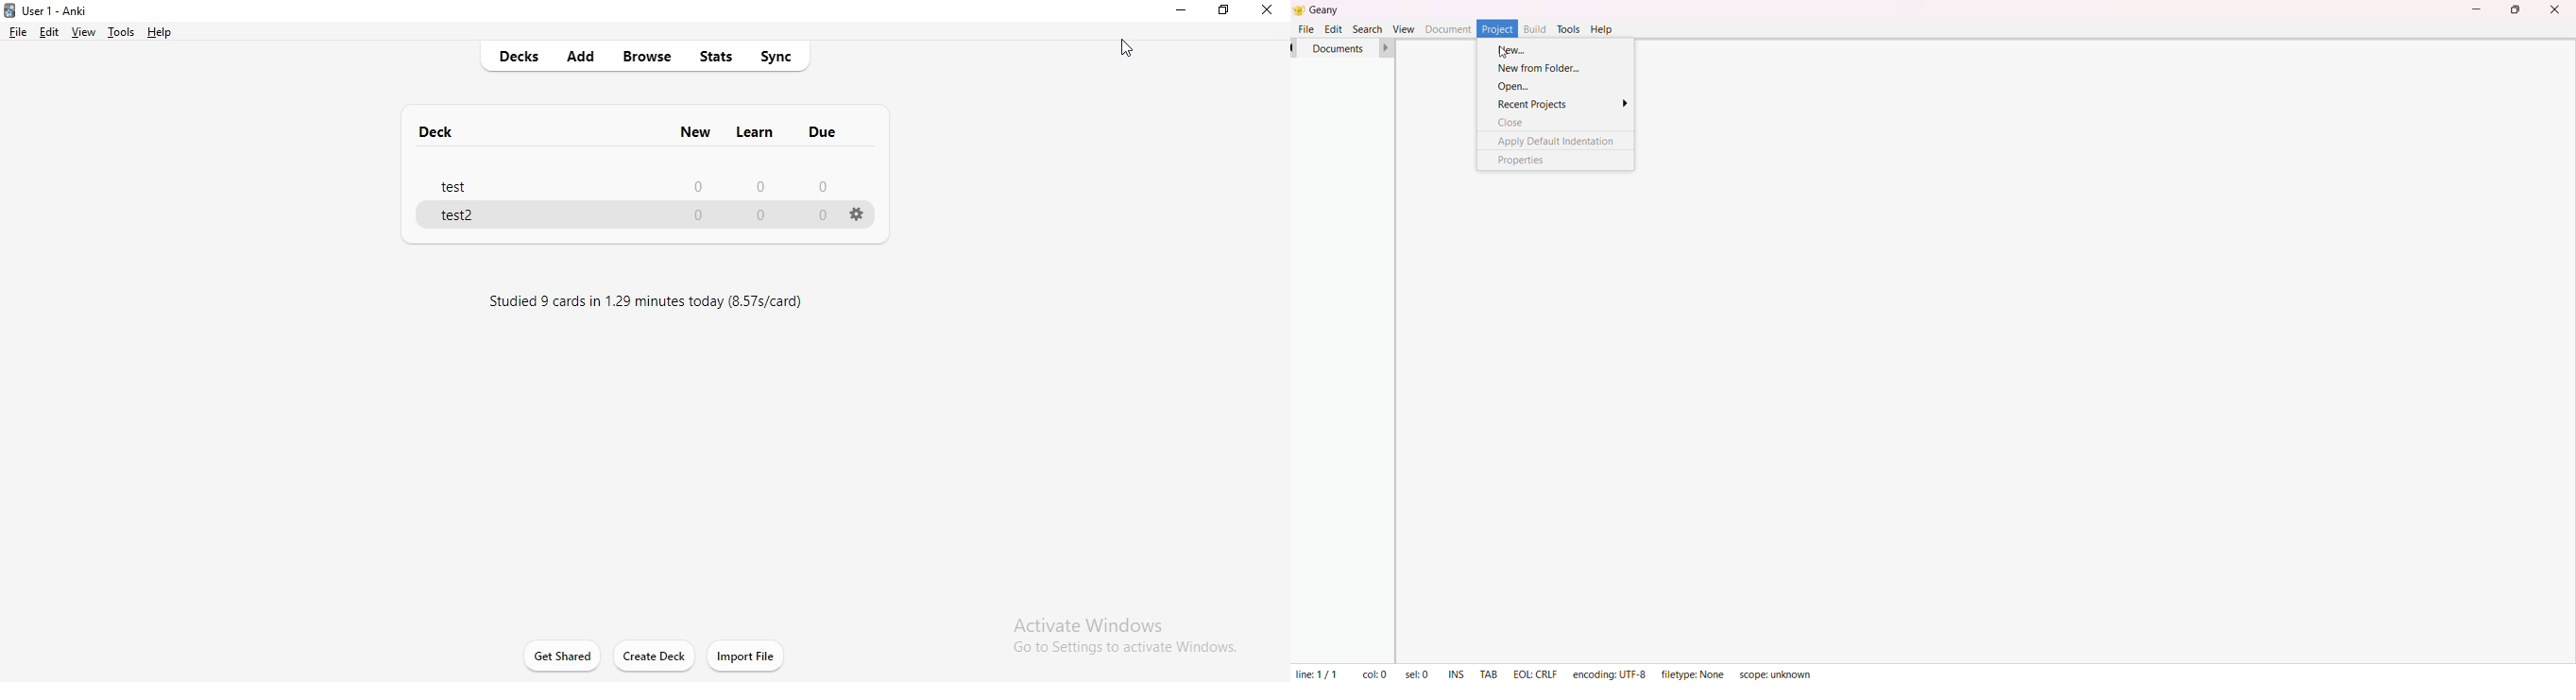 This screenshot has width=2576, height=700. What do you see at coordinates (563, 657) in the screenshot?
I see `get shared` at bounding box center [563, 657].